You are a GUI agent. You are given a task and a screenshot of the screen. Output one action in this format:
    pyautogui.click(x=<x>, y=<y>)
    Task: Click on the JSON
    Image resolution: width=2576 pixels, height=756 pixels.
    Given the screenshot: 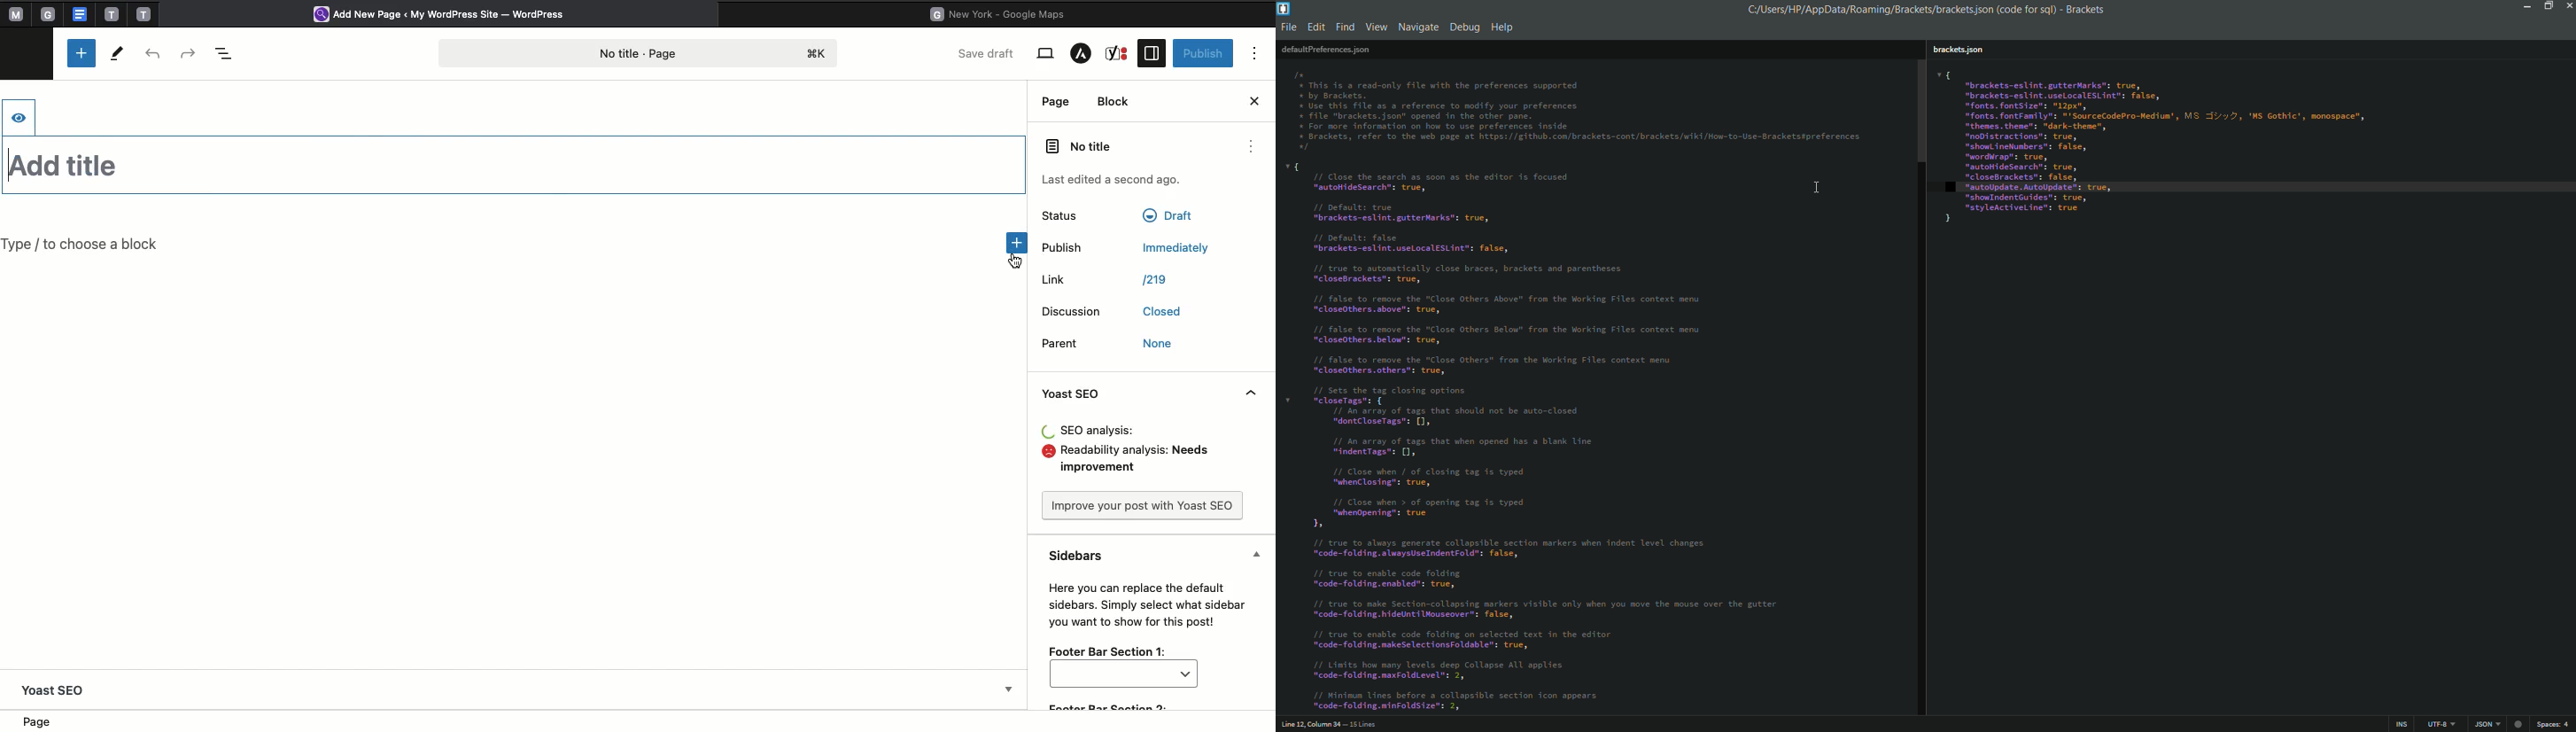 What is the action you would take?
    pyautogui.click(x=2486, y=724)
    